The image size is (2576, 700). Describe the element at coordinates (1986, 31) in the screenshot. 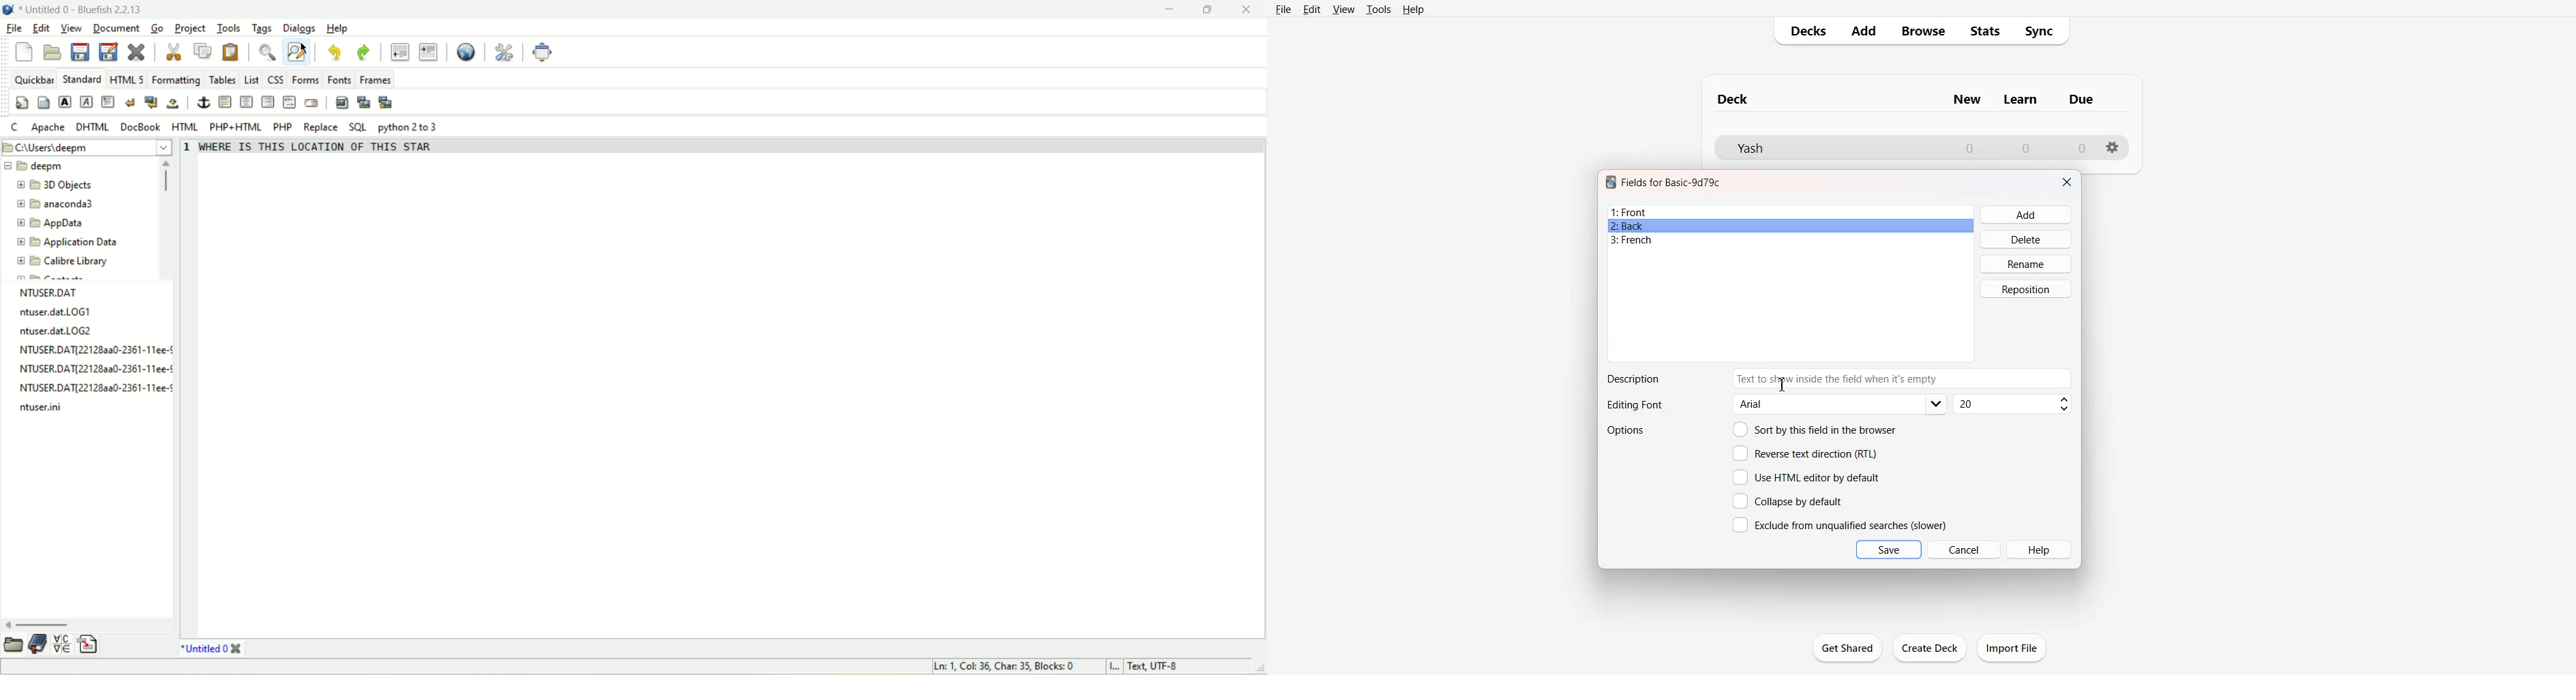

I see `Stats` at that location.